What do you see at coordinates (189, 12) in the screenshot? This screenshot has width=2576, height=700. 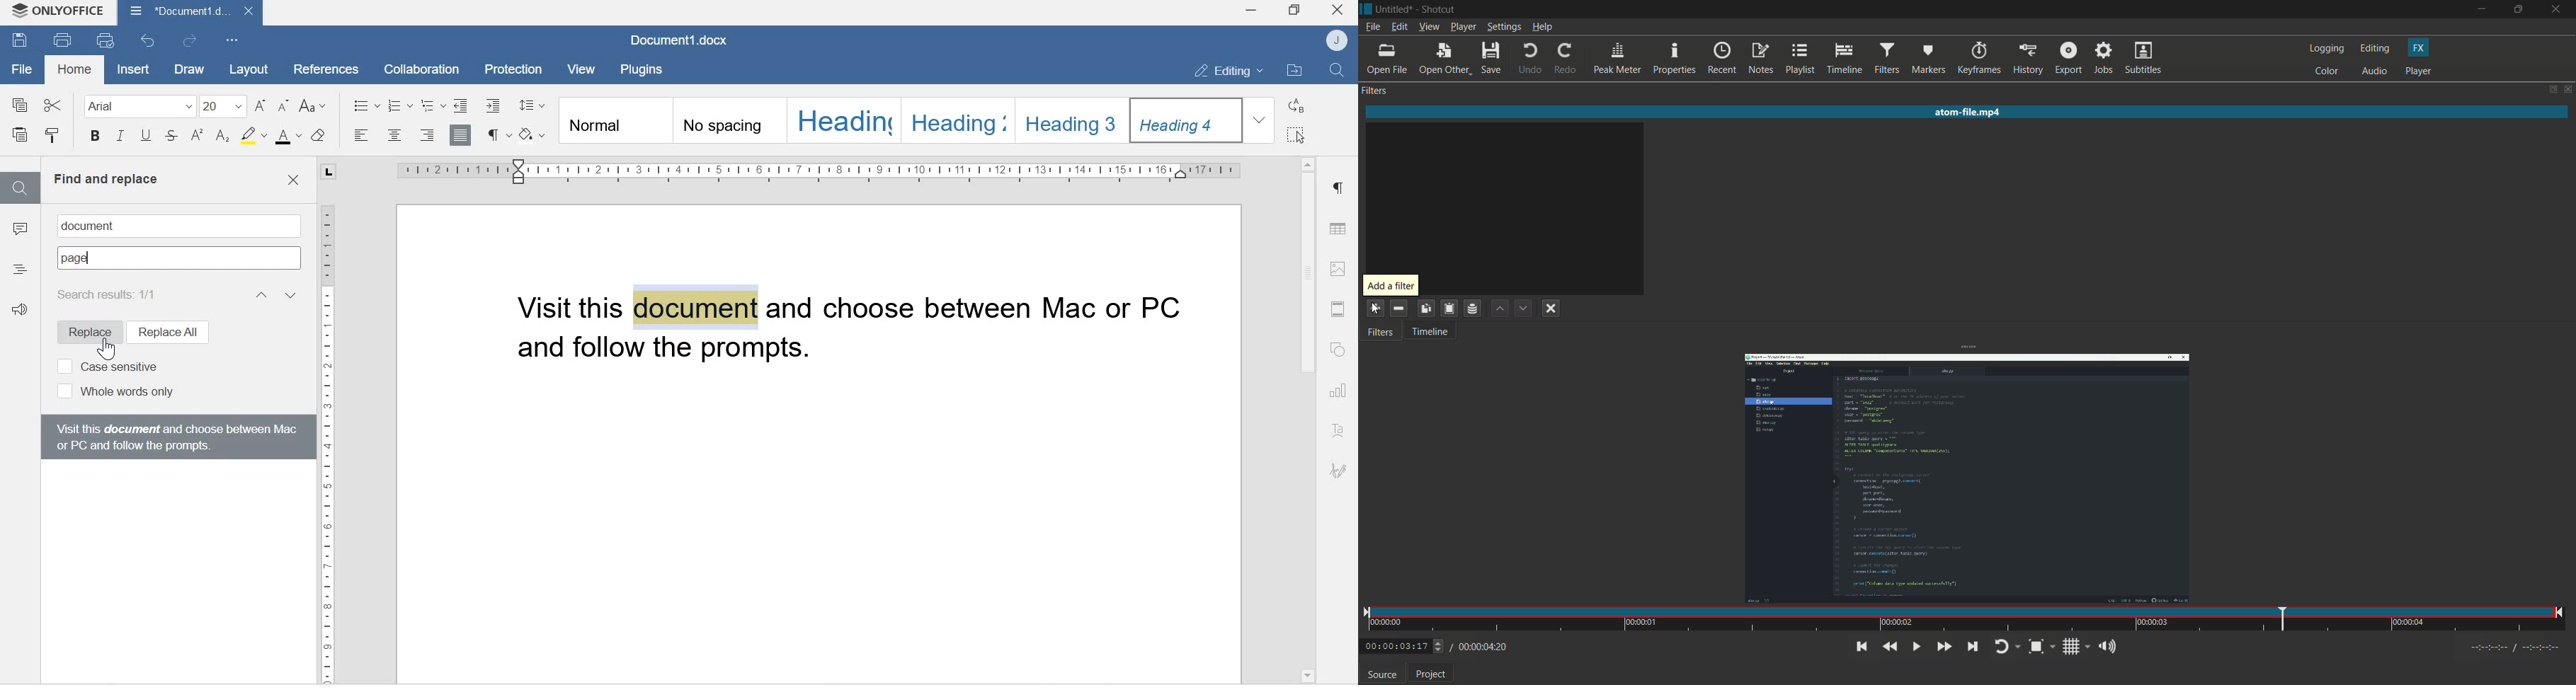 I see `Document1.docx` at bounding box center [189, 12].